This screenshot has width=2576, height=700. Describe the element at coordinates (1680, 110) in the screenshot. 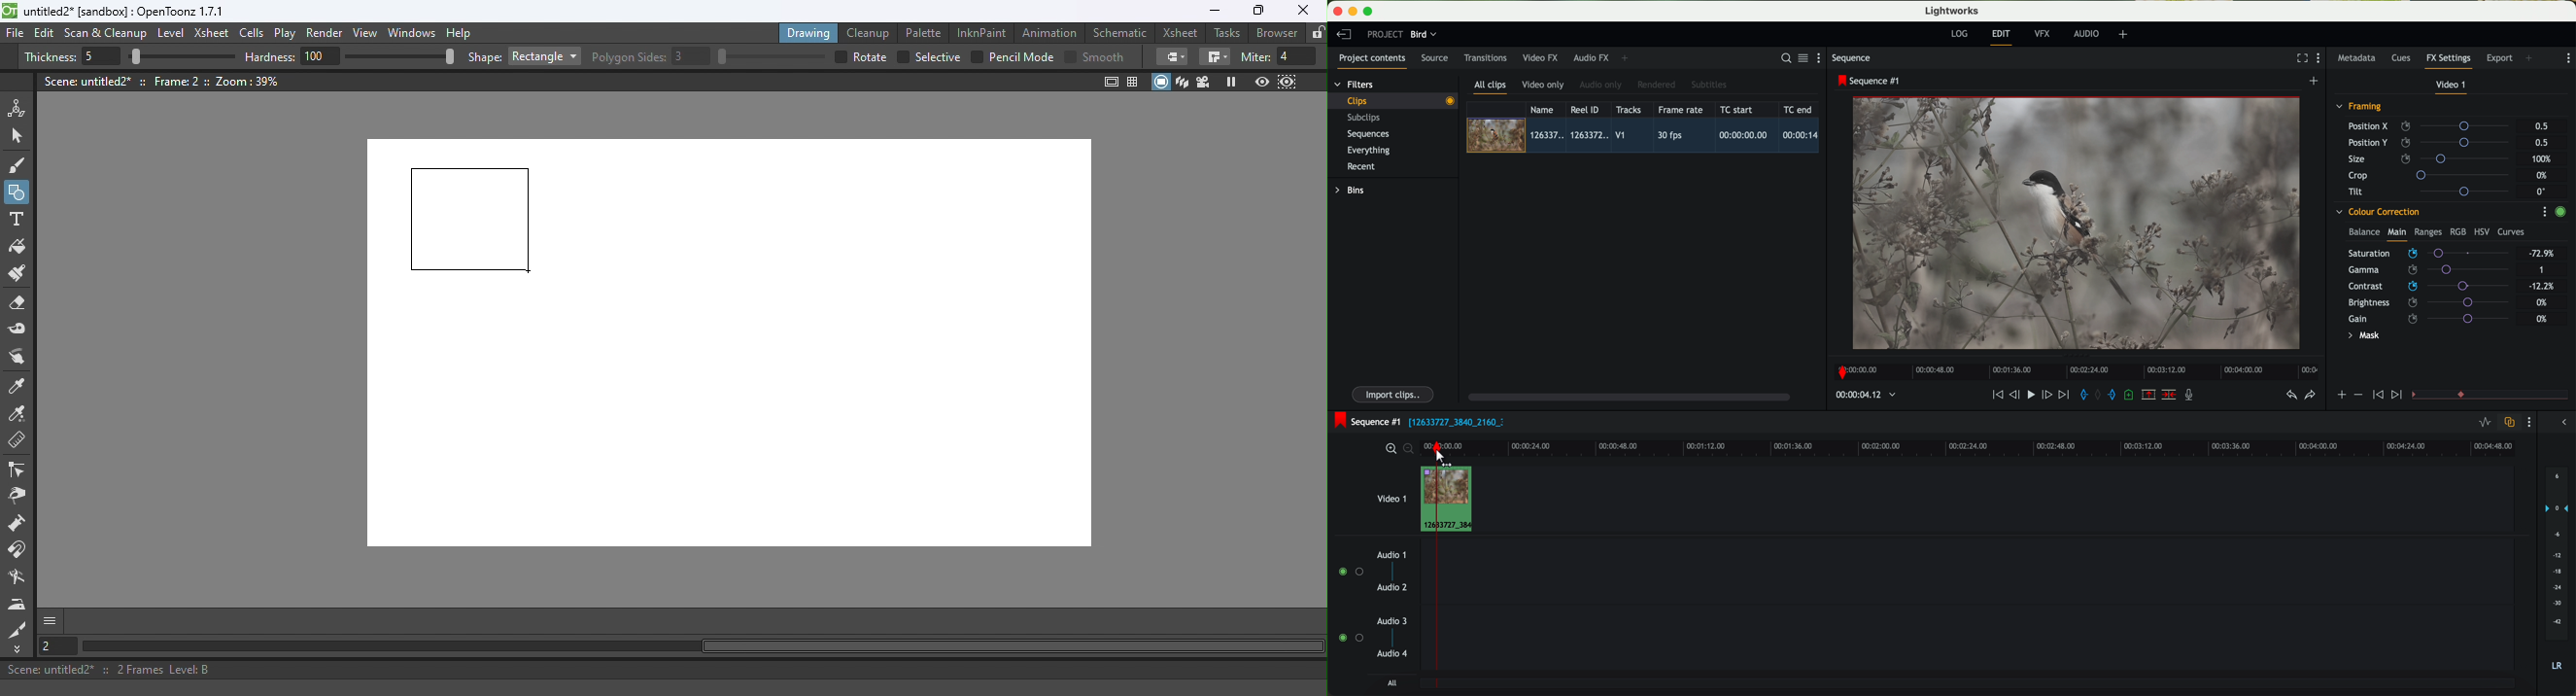

I see `frame rate` at that location.